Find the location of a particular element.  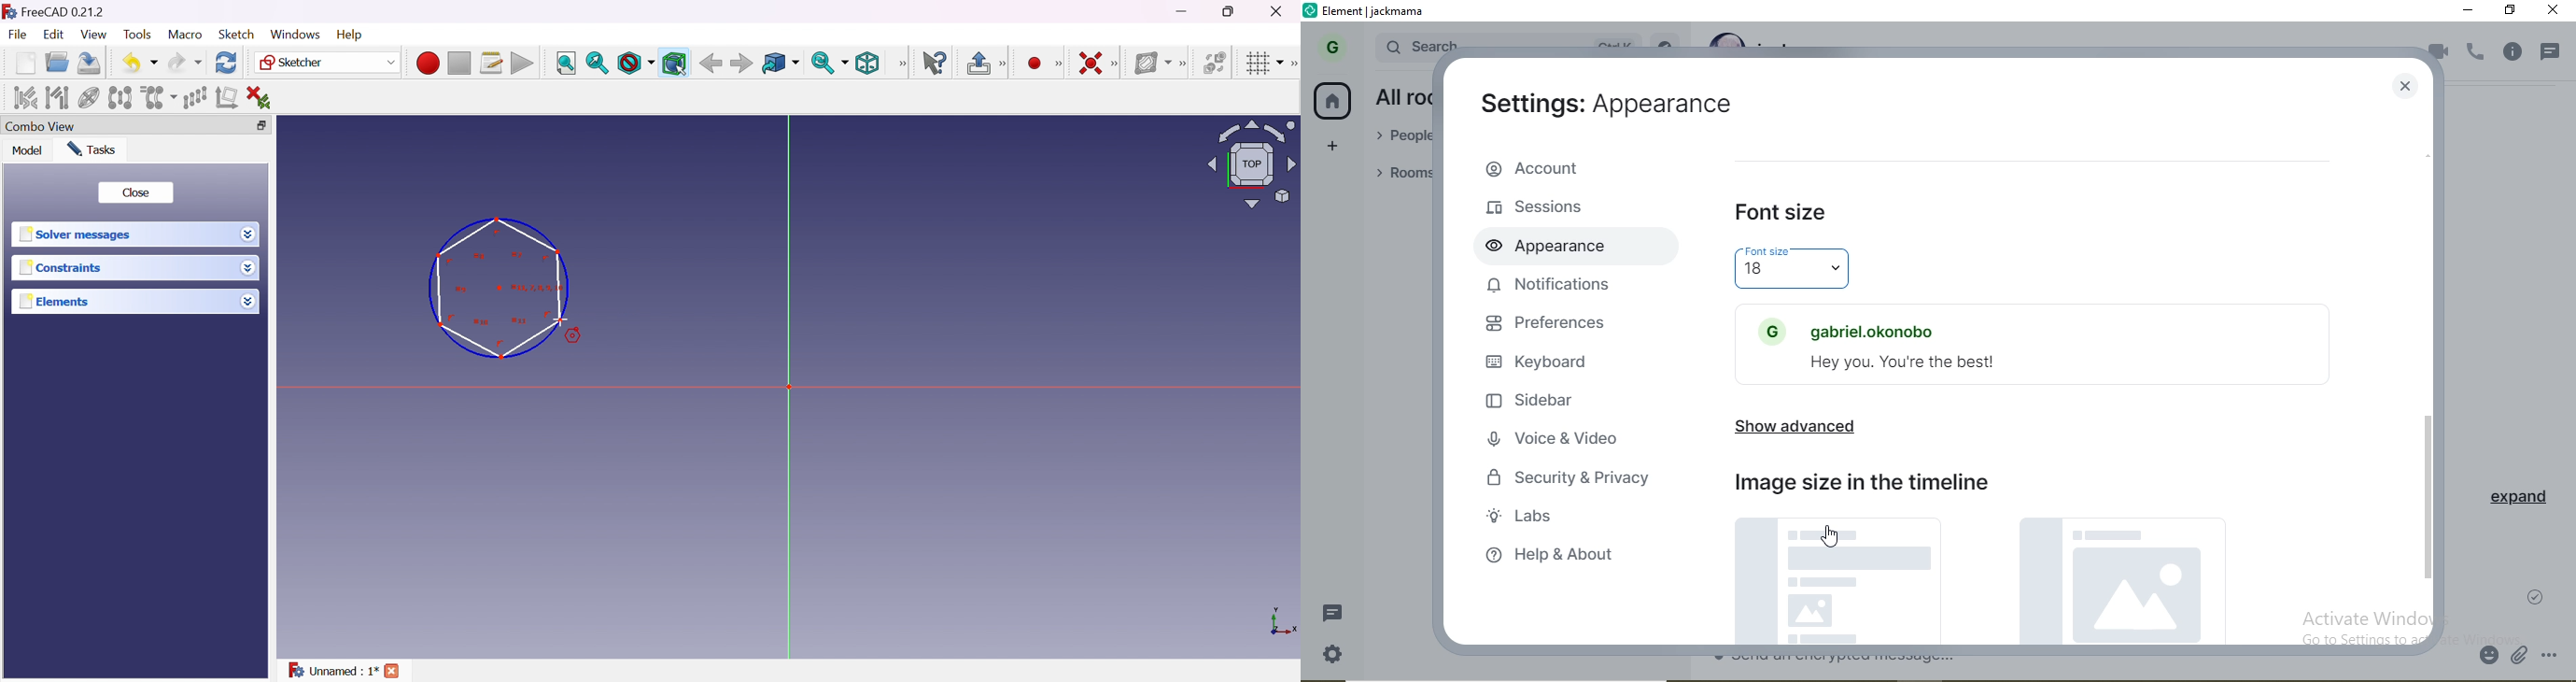

Tasks is located at coordinates (94, 150).